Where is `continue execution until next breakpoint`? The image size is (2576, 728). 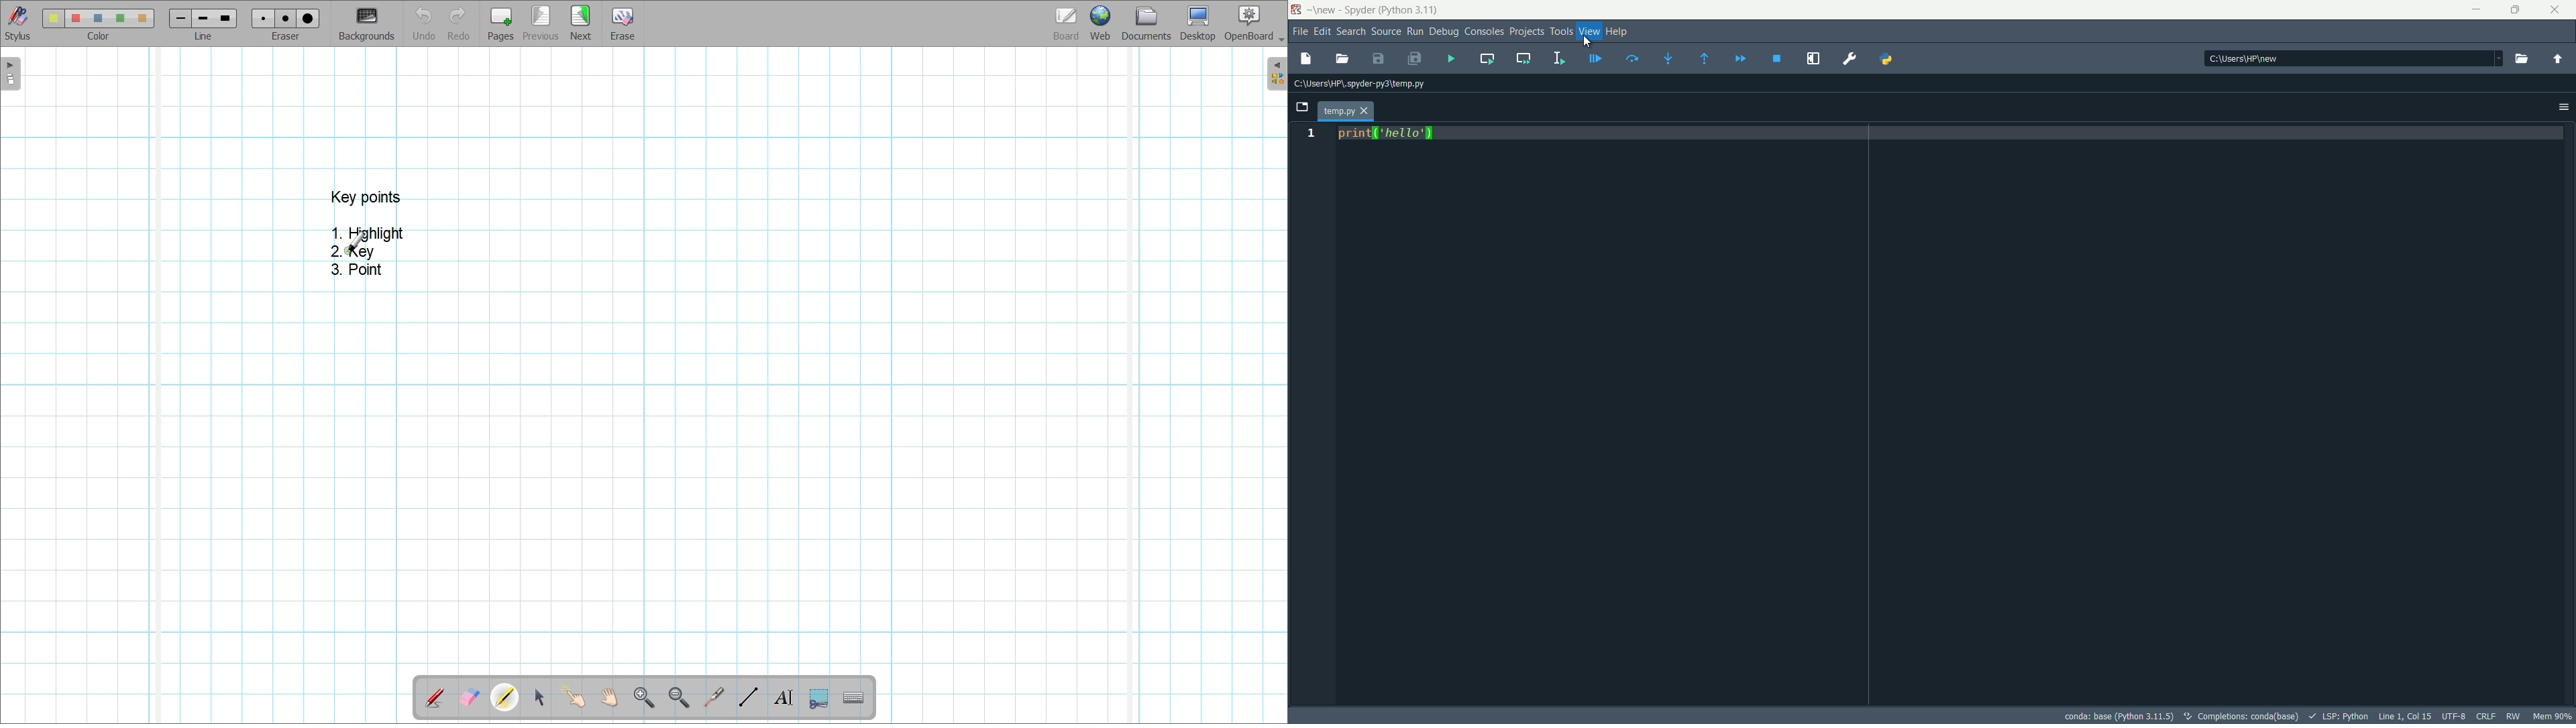
continue execution until next breakpoint is located at coordinates (1740, 60).